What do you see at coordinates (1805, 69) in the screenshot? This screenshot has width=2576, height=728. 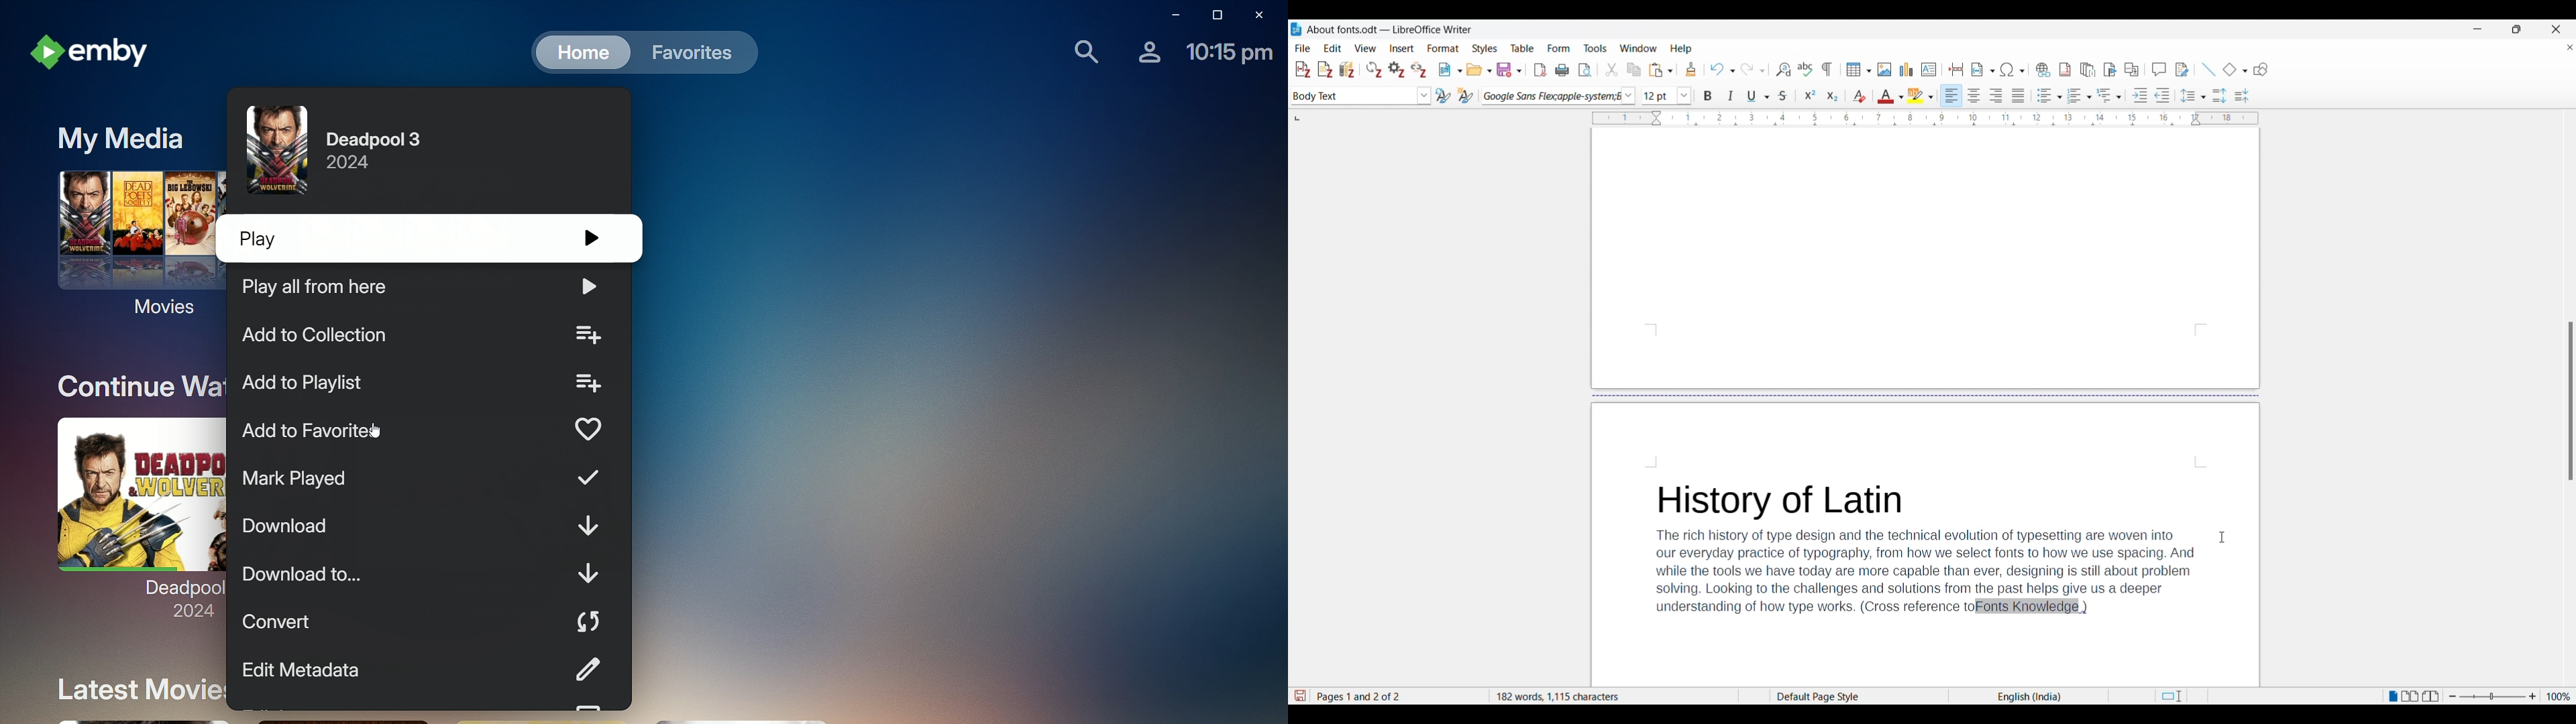 I see `Check spelling` at bounding box center [1805, 69].